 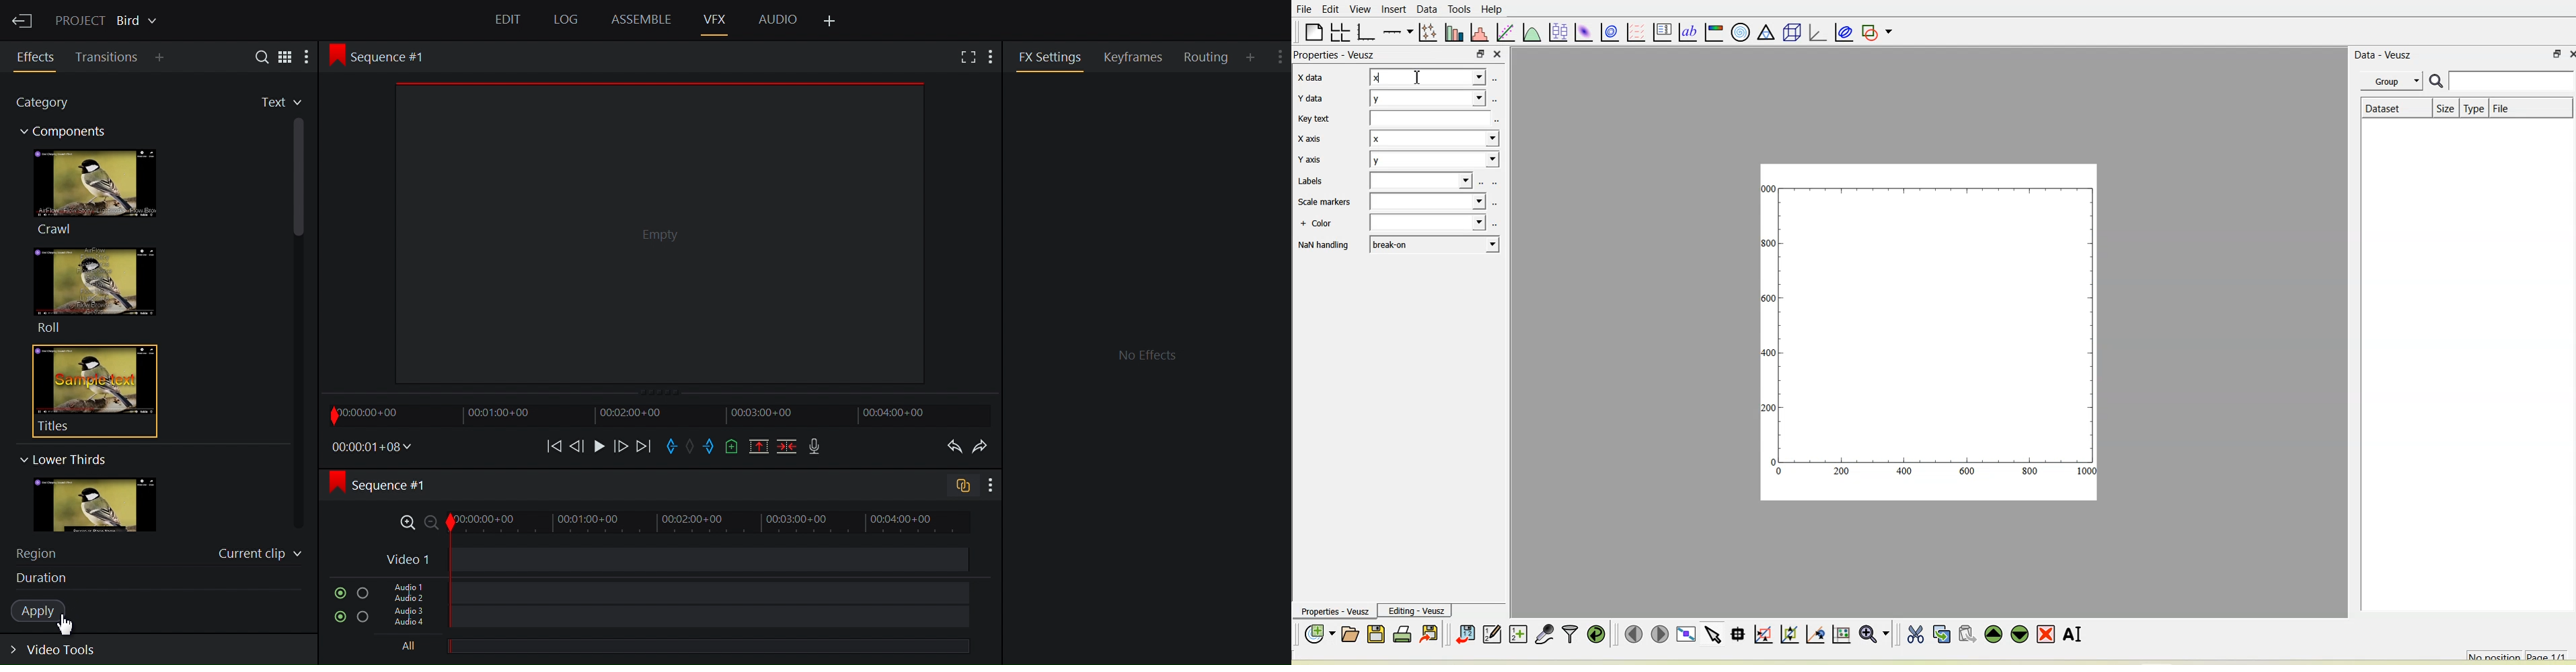 What do you see at coordinates (957, 487) in the screenshot?
I see `Toggle audio trcak sync` at bounding box center [957, 487].